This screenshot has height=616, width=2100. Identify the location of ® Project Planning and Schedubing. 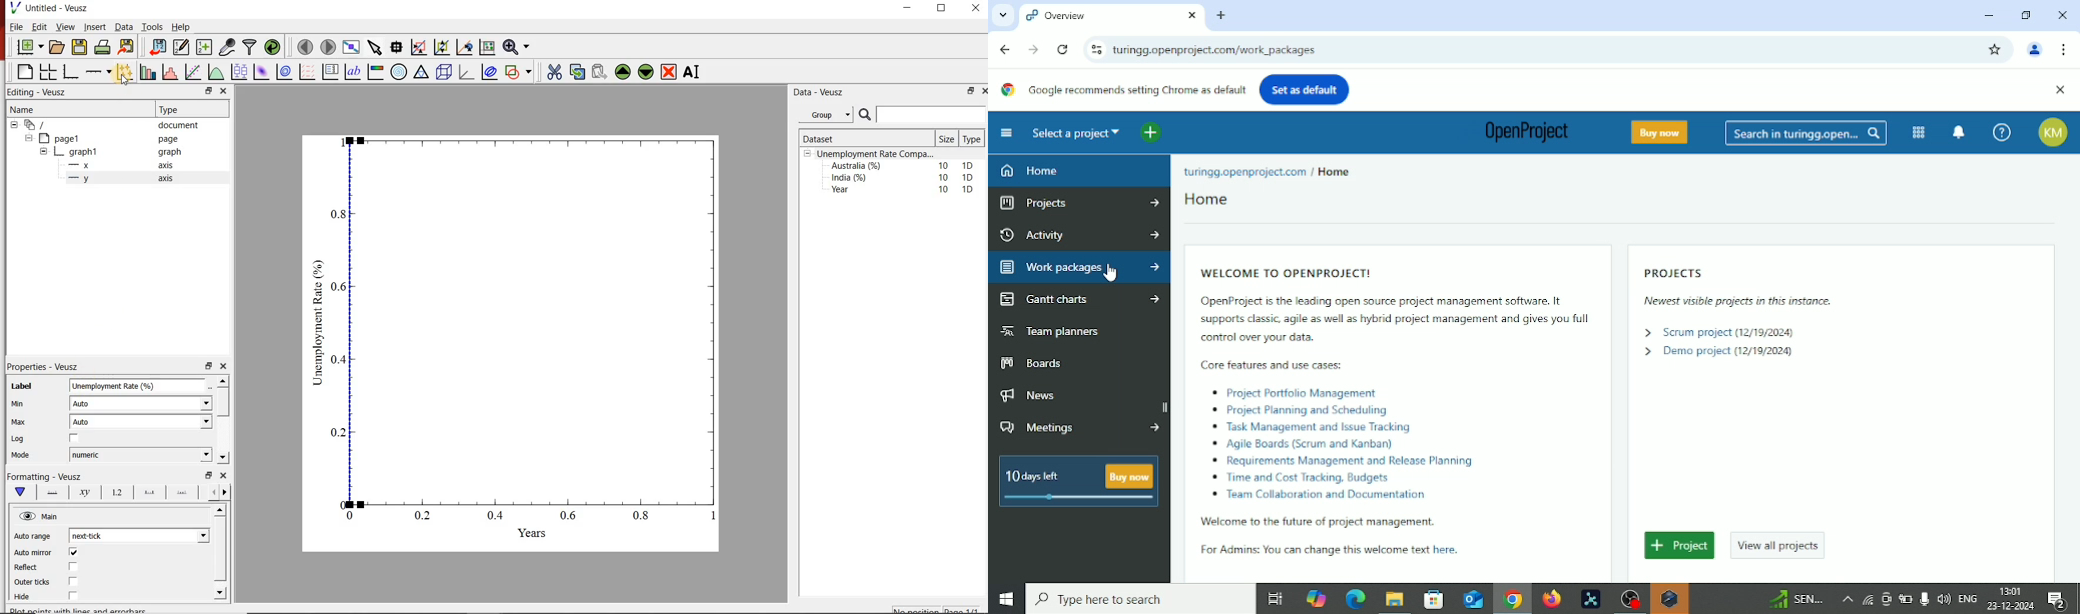
(1303, 410).